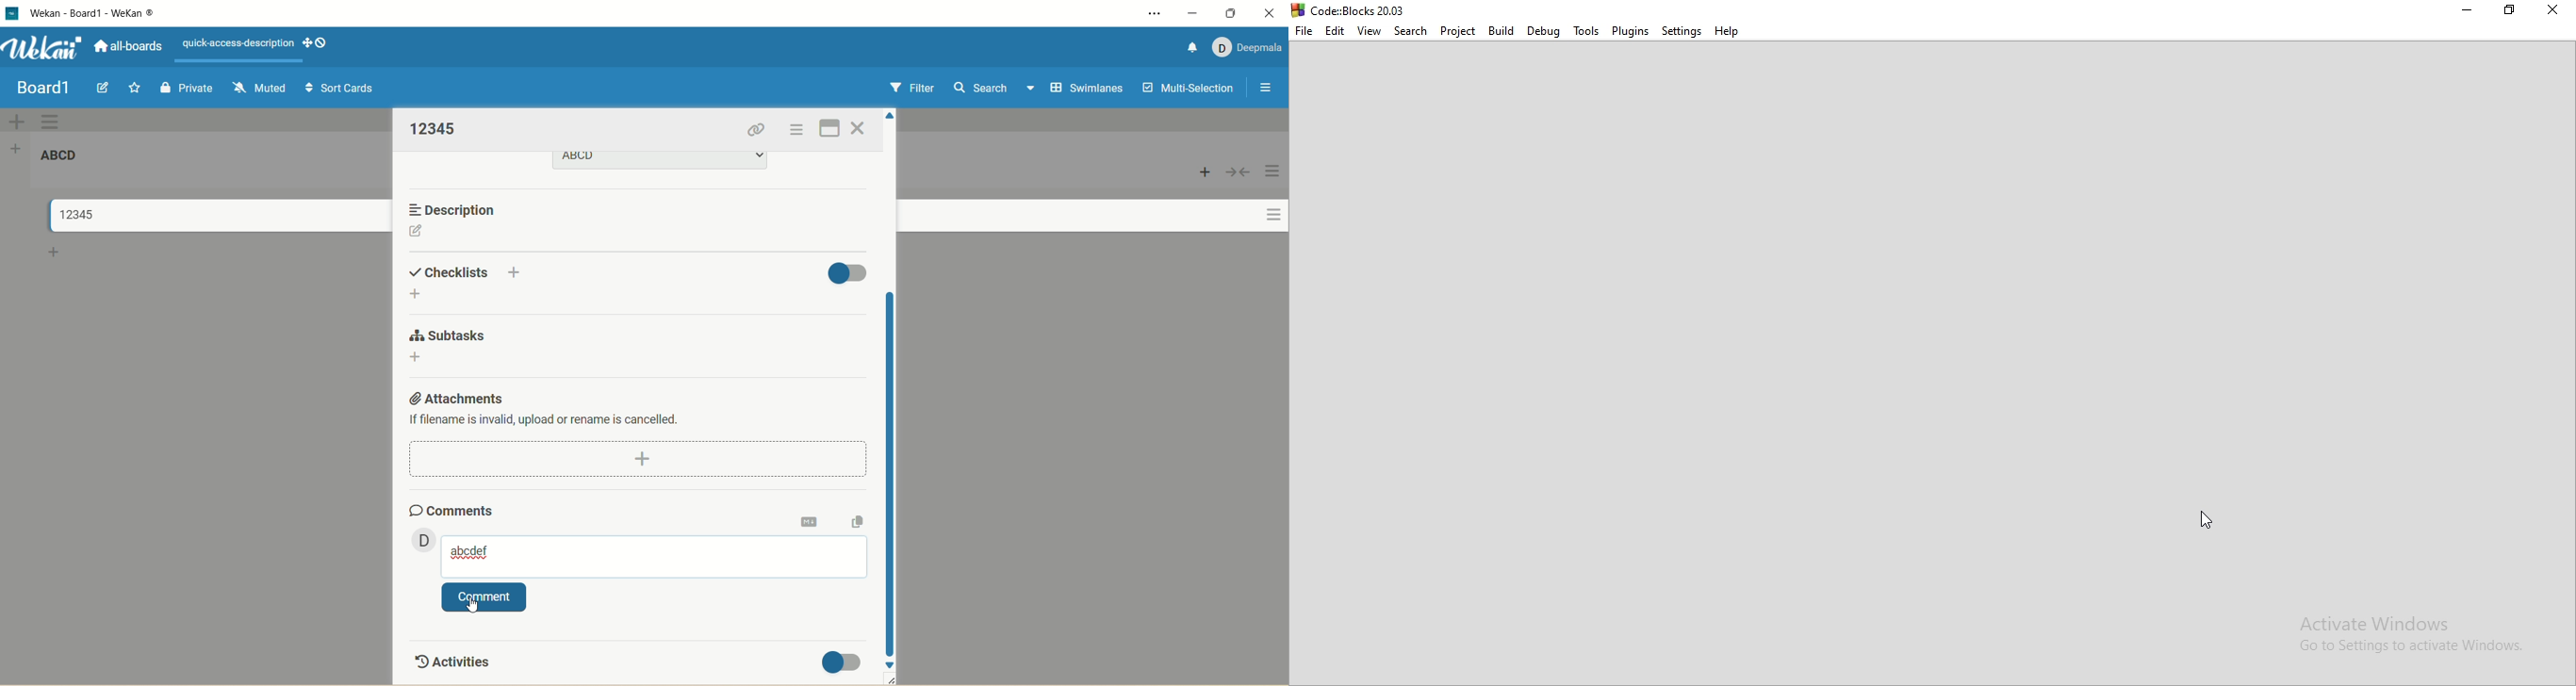 The width and height of the screenshot is (2576, 700). I want to click on close, so click(1270, 13).